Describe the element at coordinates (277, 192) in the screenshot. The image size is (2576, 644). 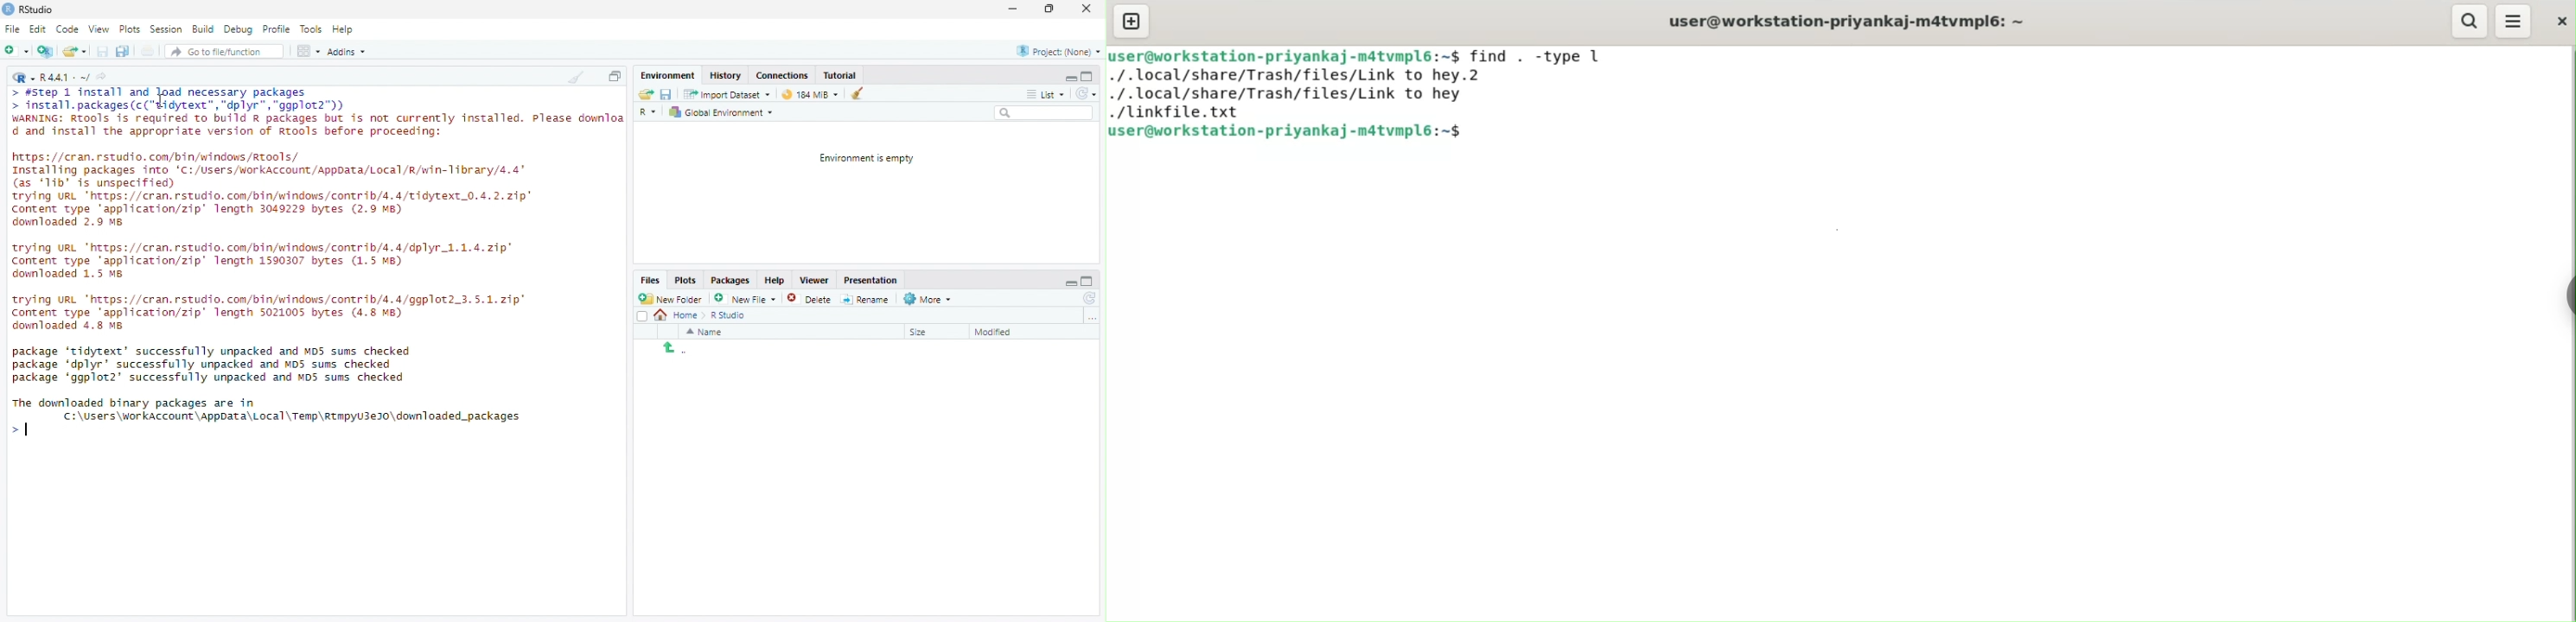
I see `https: //cran. rstudio. con/bin/windows /Rtools/

Installing packages into ‘C:/uUsers/workAccount/Apppata/Local/R/win-1ibrary/s.s’
(as _‘1ib’ is unspecified)

trying URL "https: //cran.rstudio. con/bin/windows/contrib/4.4/tidytext 0.4.2. 2p"
content type ‘application/zip’ length 3049229 bytes (2.9 M8)

downloaded 2.9 MB` at that location.